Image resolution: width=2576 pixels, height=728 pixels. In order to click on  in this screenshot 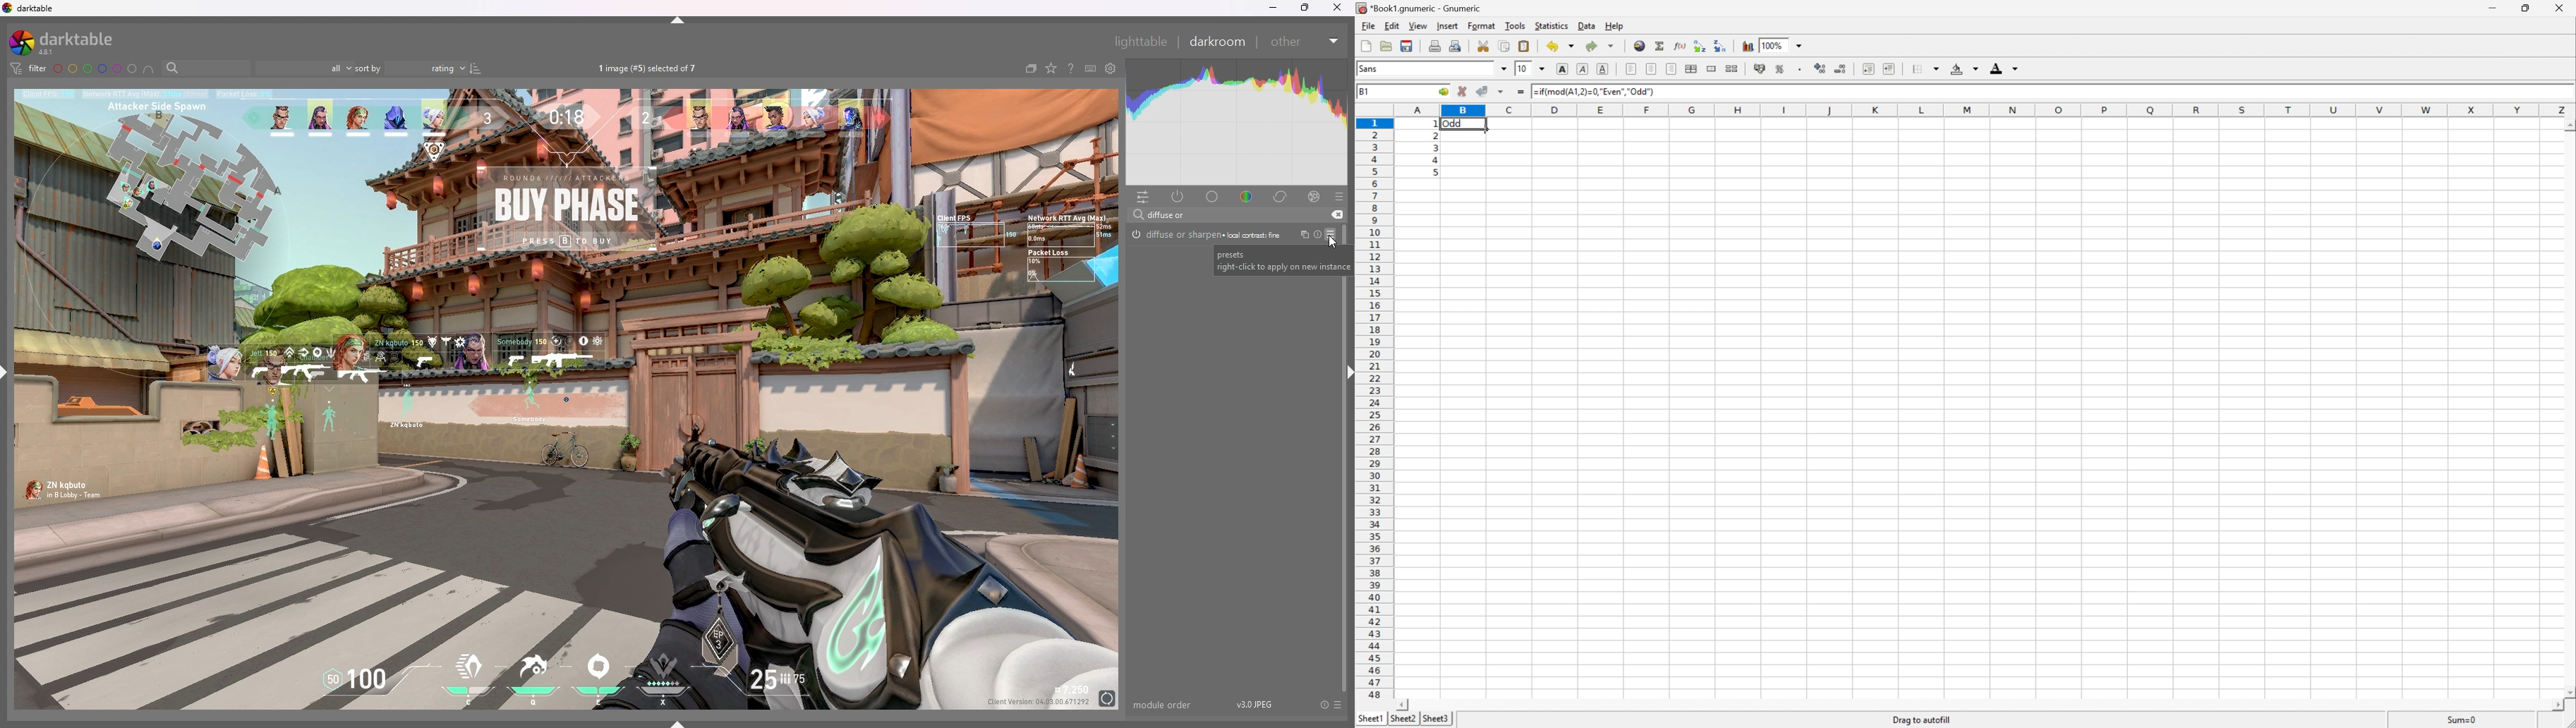, I will do `click(1433, 123)`.